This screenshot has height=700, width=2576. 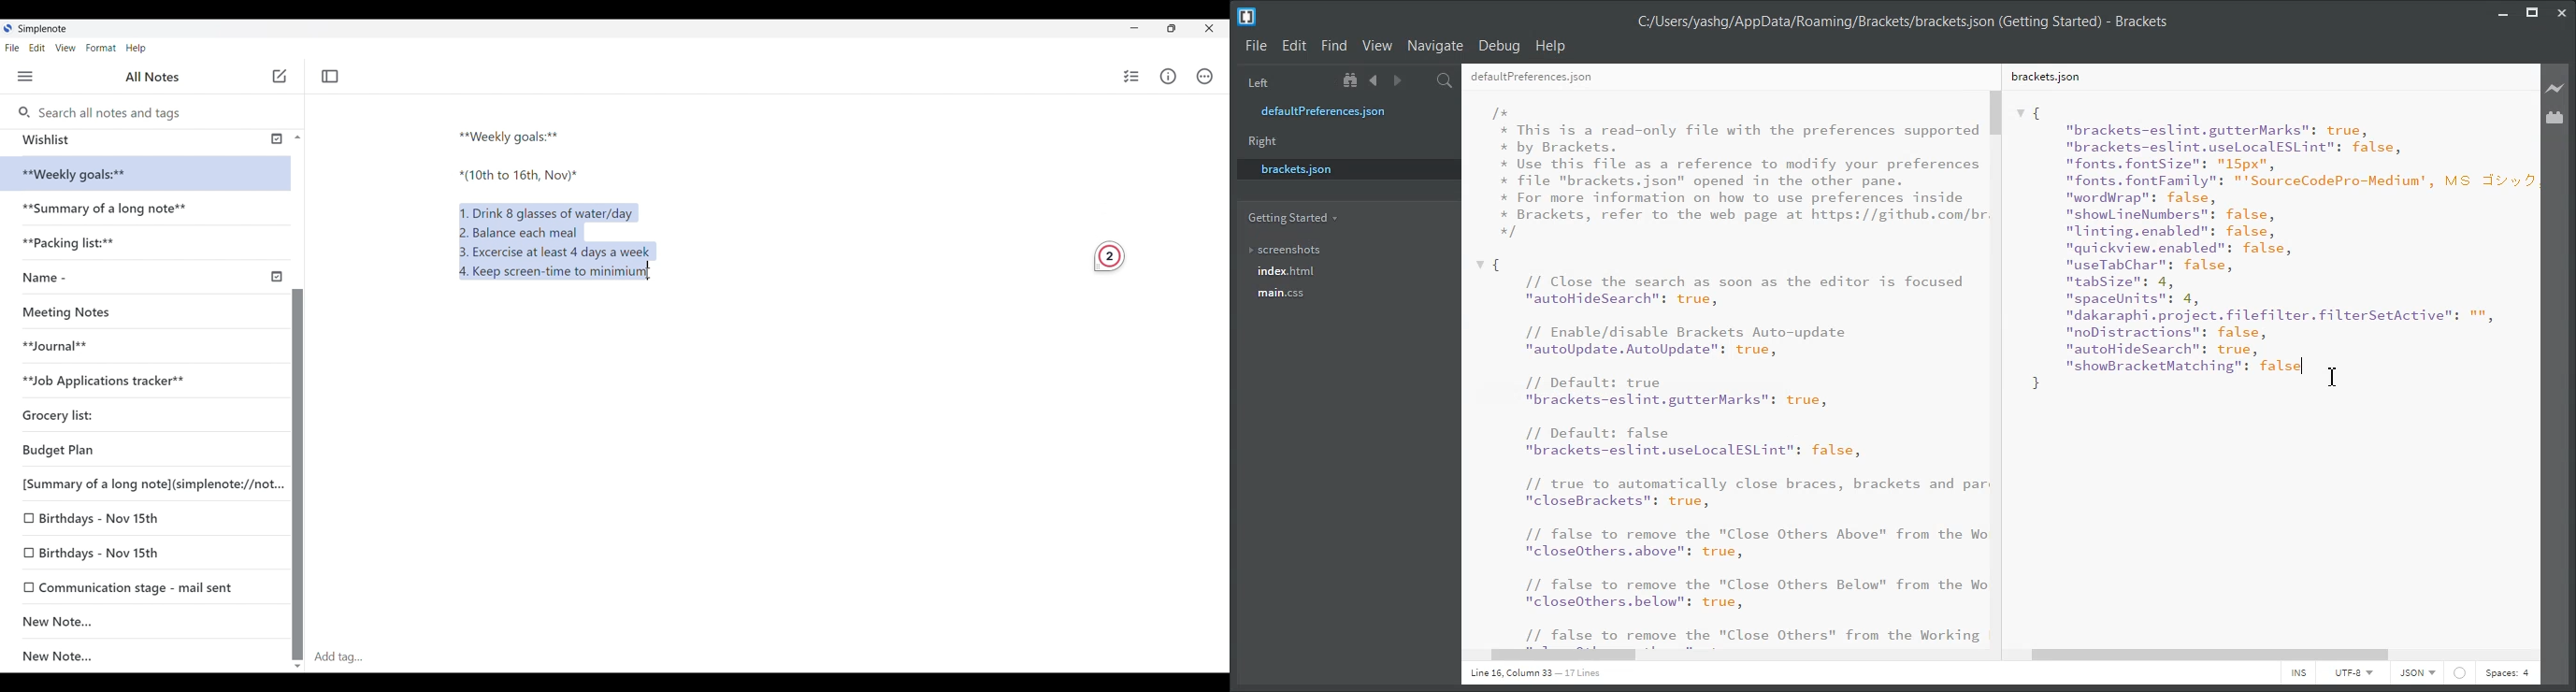 I want to click on Search all notes and tags, so click(x=110, y=111).